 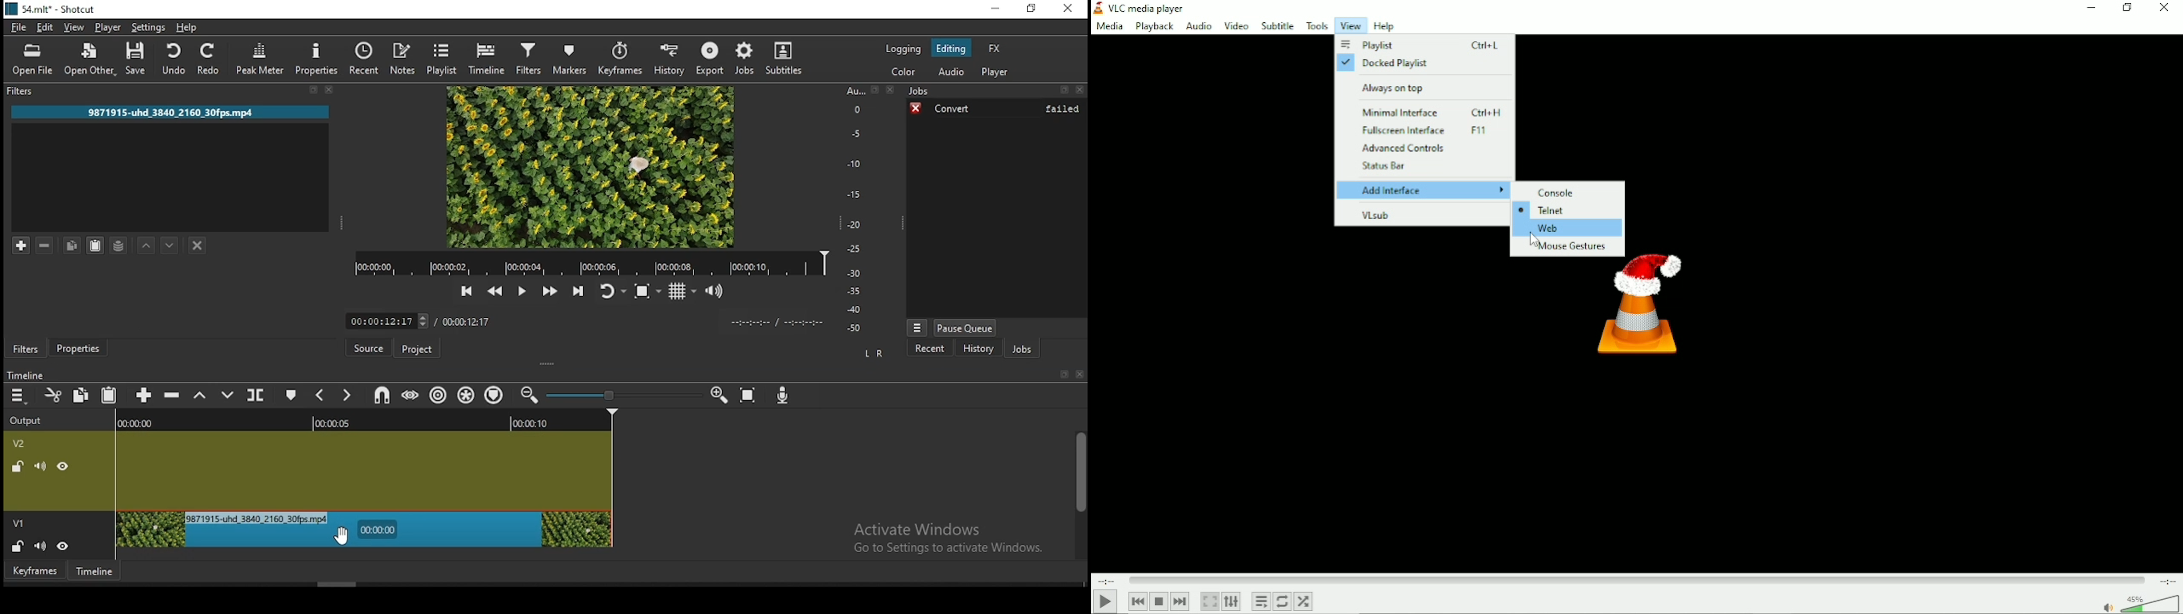 I want to click on timer, so click(x=777, y=322).